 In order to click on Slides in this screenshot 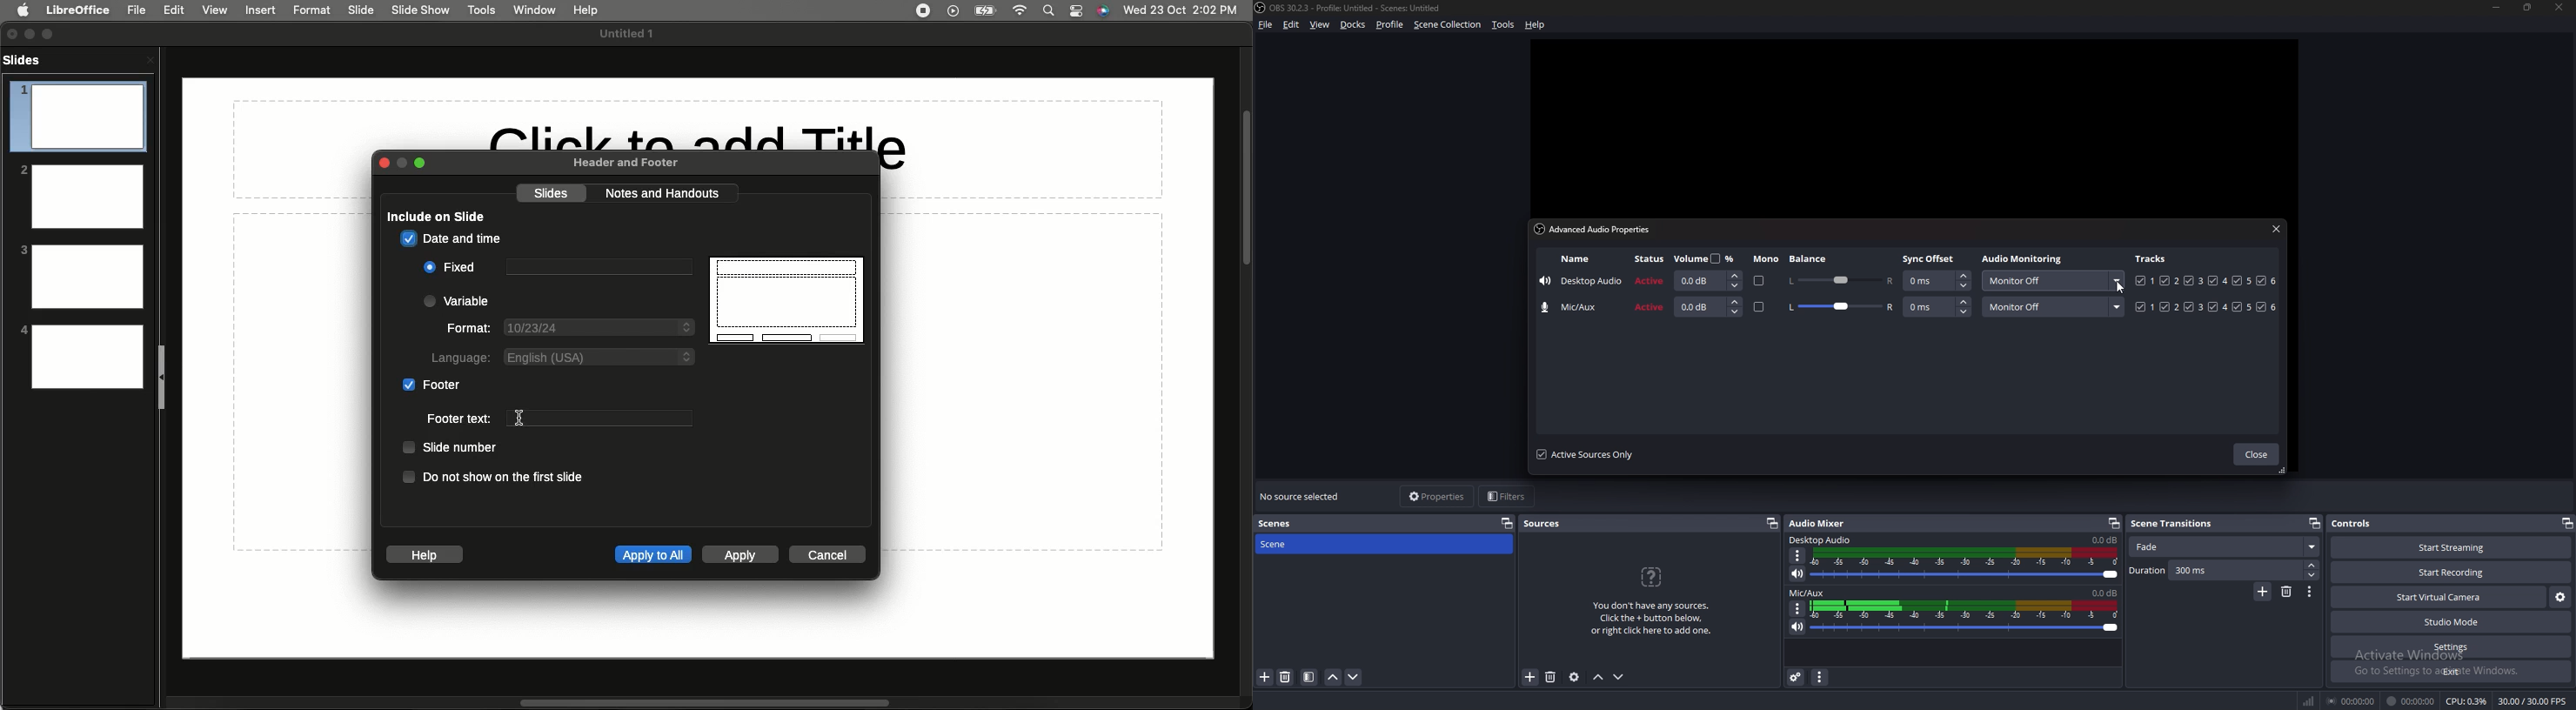, I will do `click(27, 59)`.